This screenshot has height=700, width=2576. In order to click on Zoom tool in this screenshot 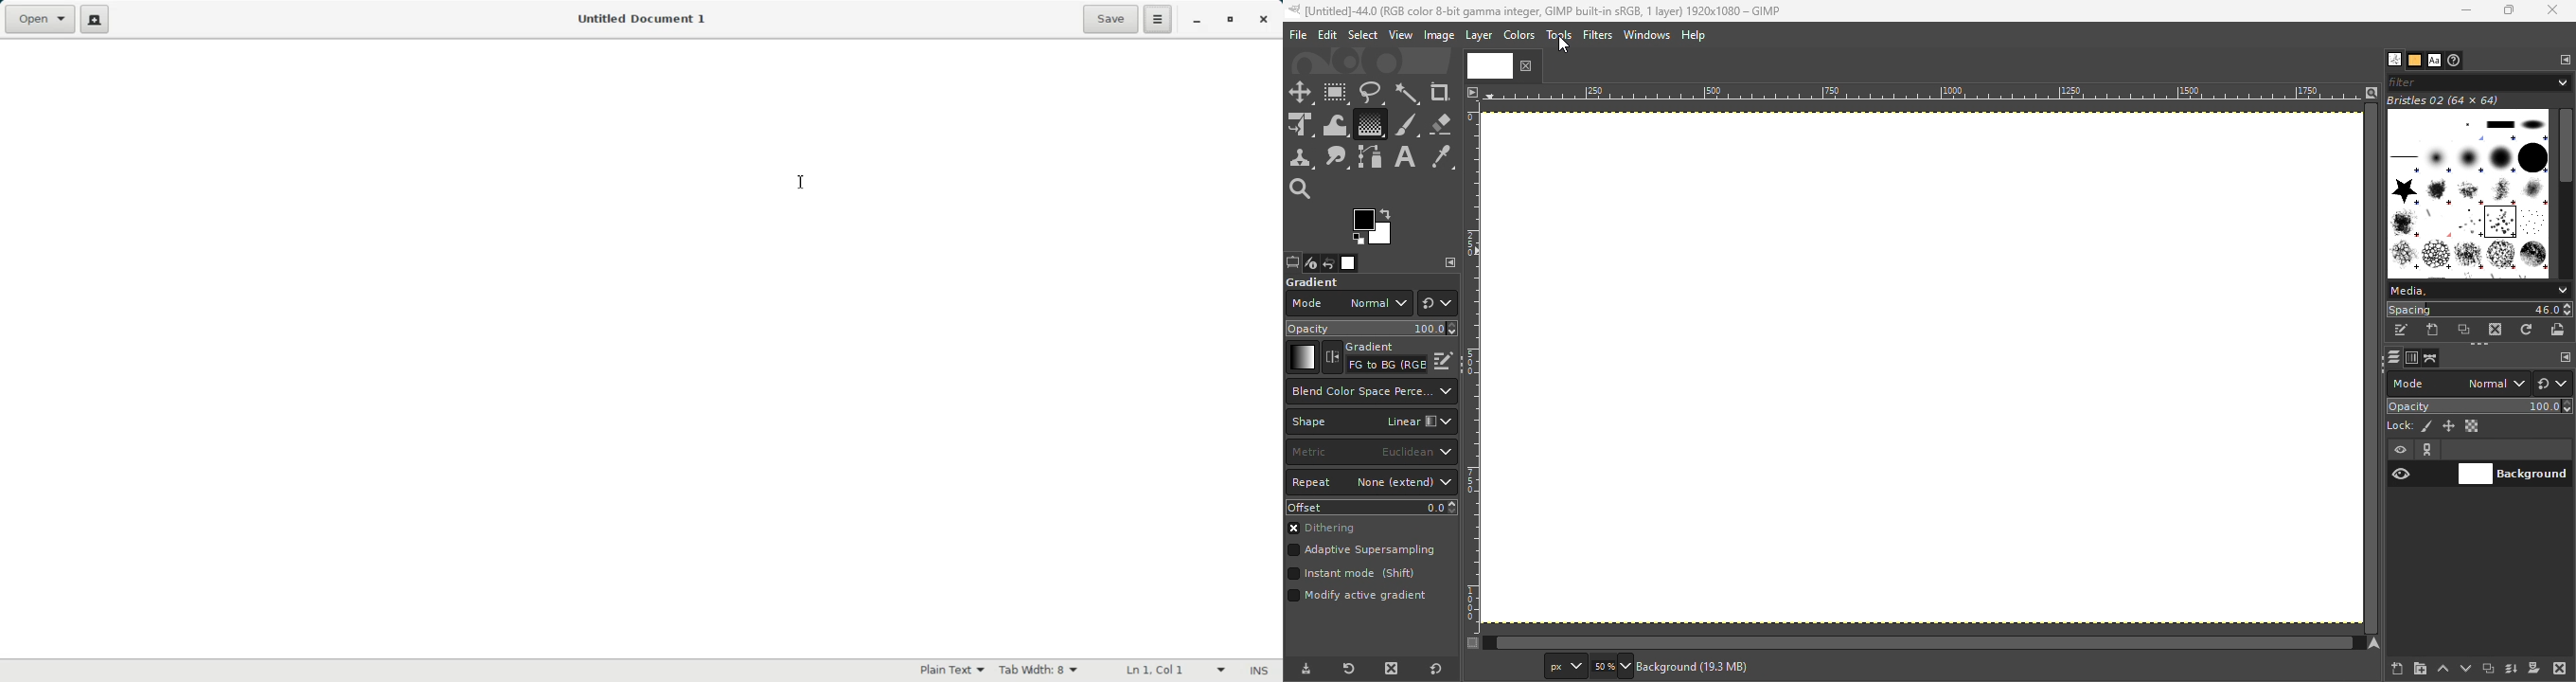, I will do `click(1302, 187)`.